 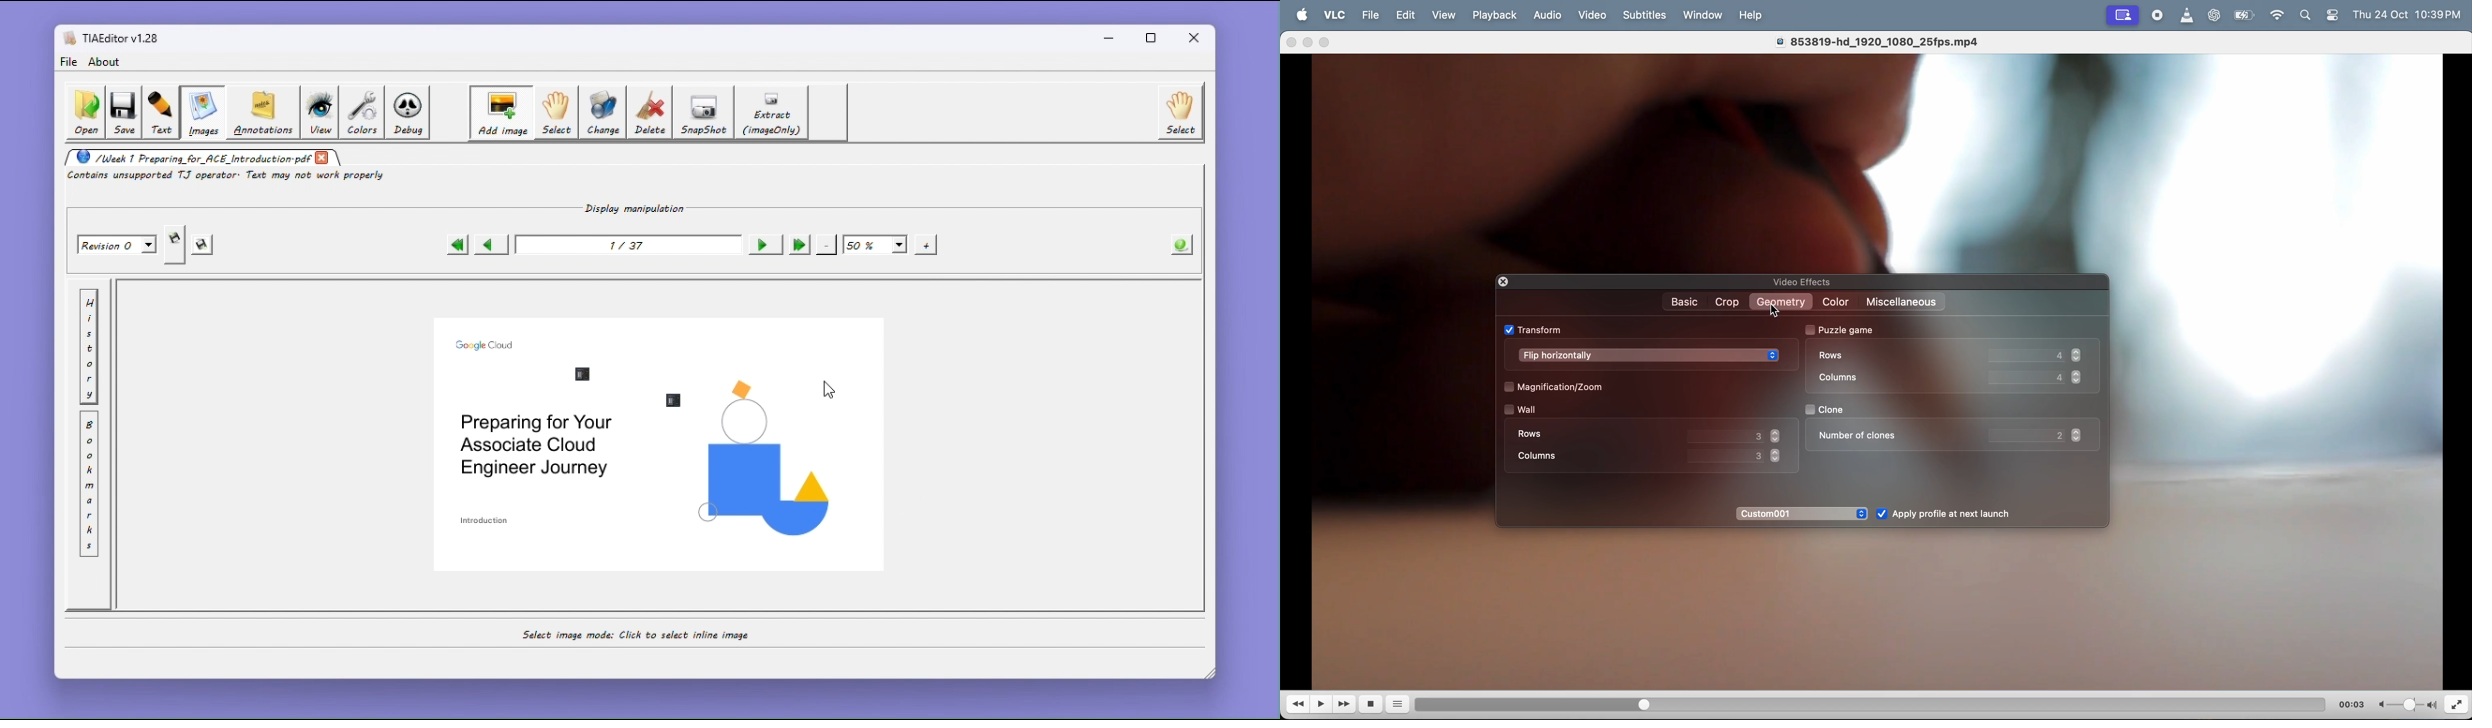 I want to click on color, so click(x=1837, y=302).